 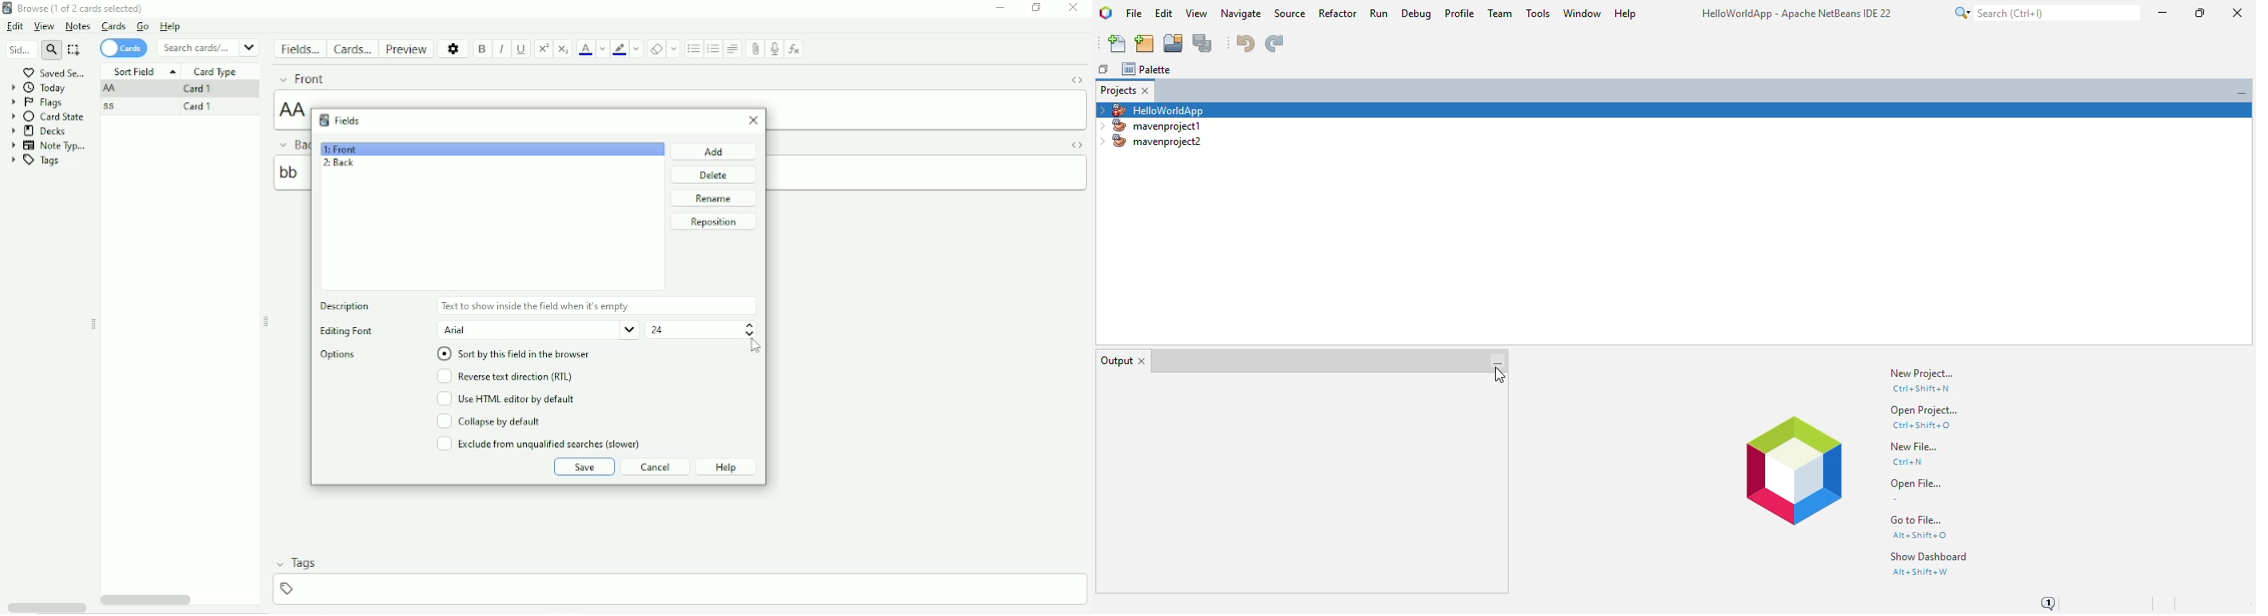 I want to click on new file, so click(x=1915, y=446).